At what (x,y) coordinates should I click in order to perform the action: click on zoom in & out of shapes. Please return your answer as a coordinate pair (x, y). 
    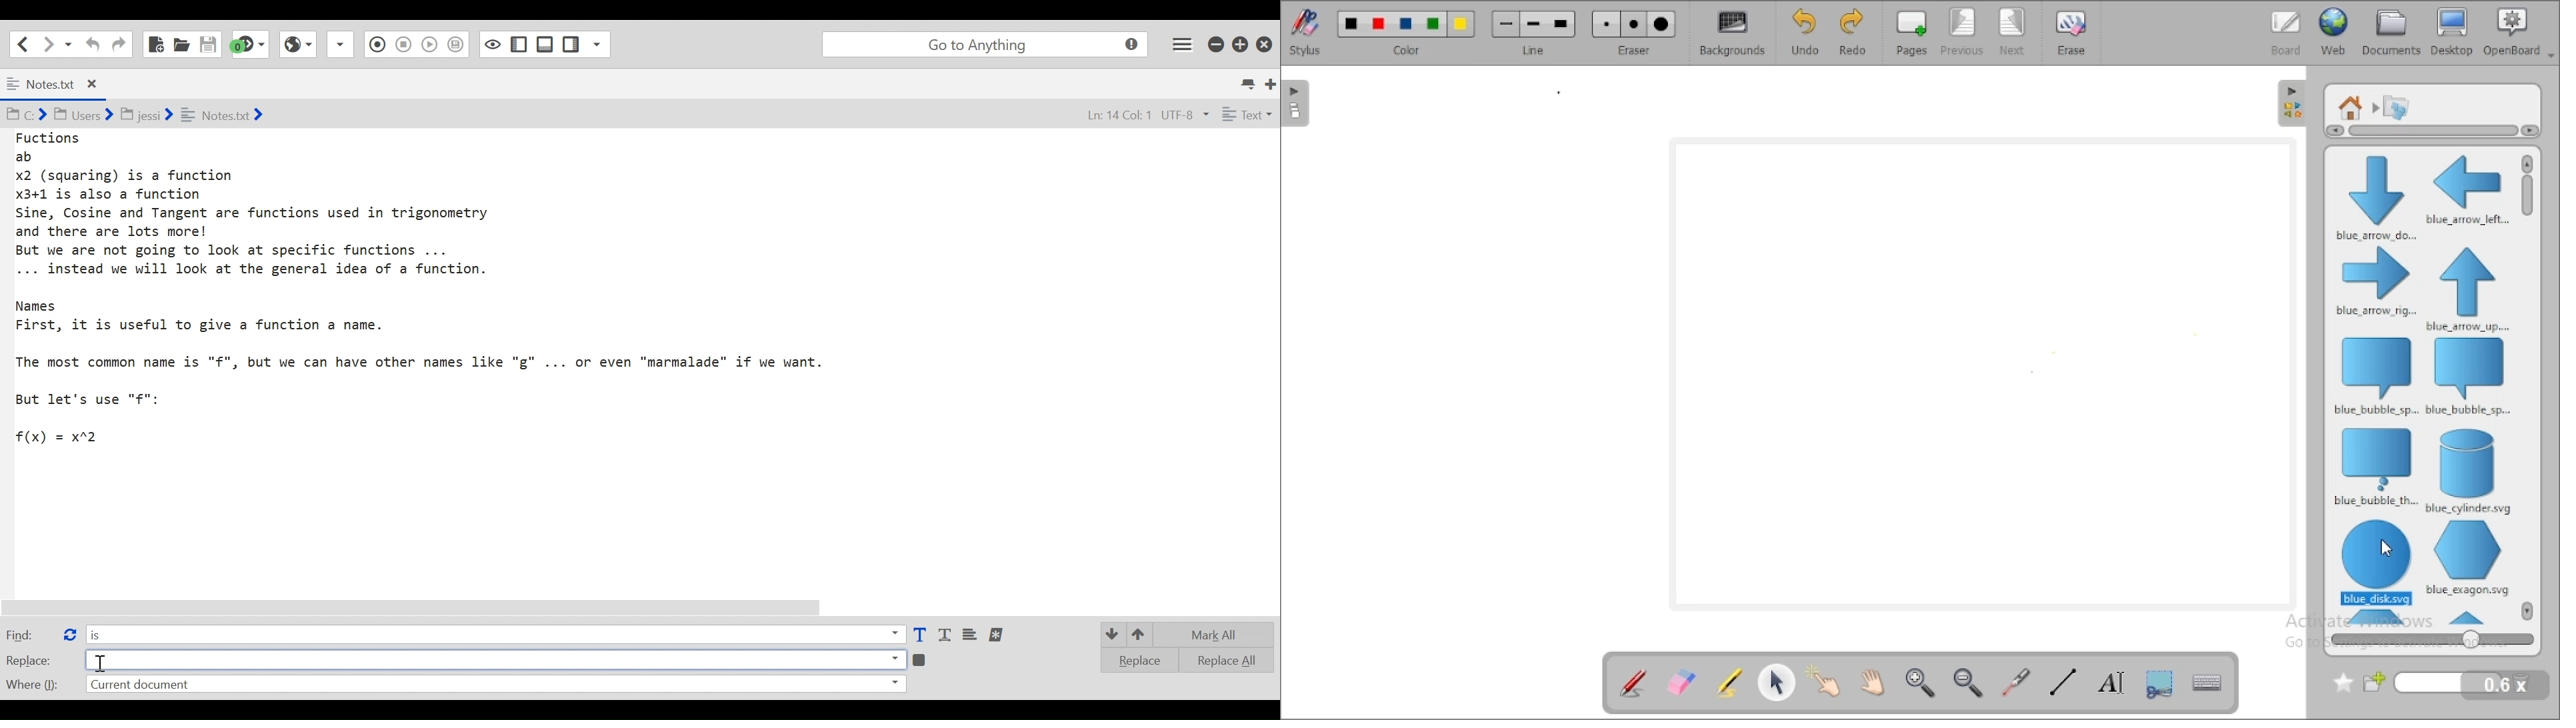
    Looking at the image, I should click on (2432, 639).